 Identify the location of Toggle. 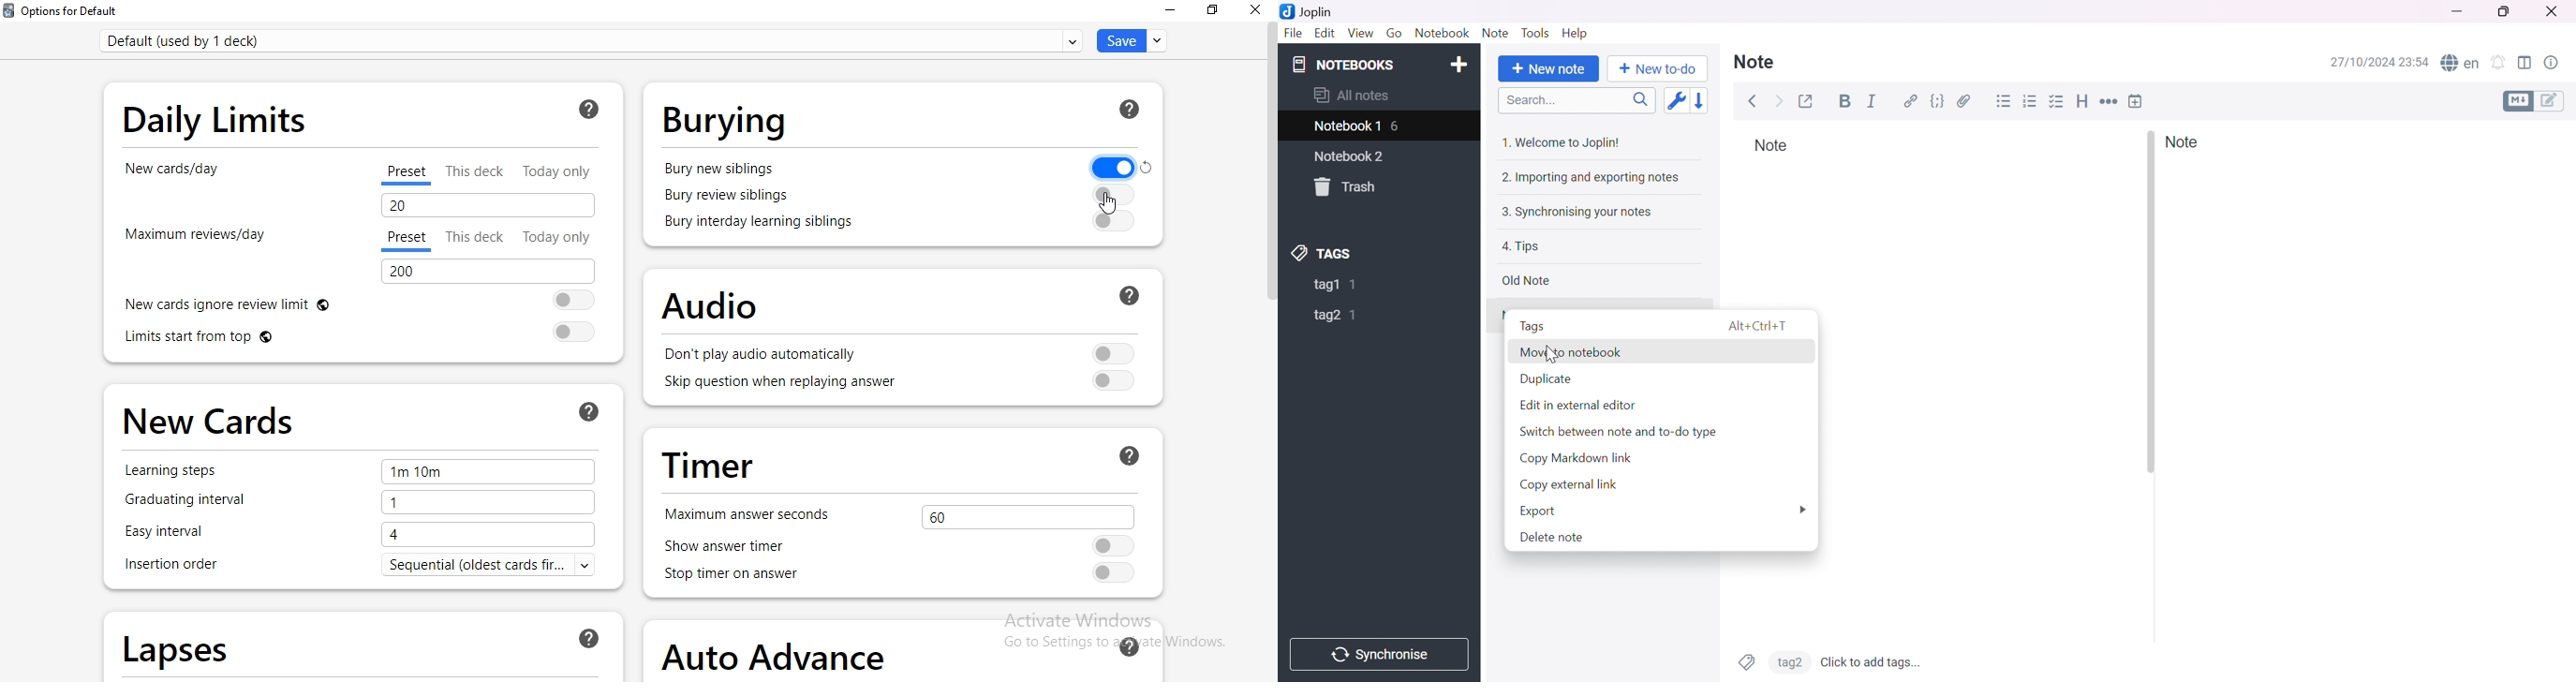
(1105, 165).